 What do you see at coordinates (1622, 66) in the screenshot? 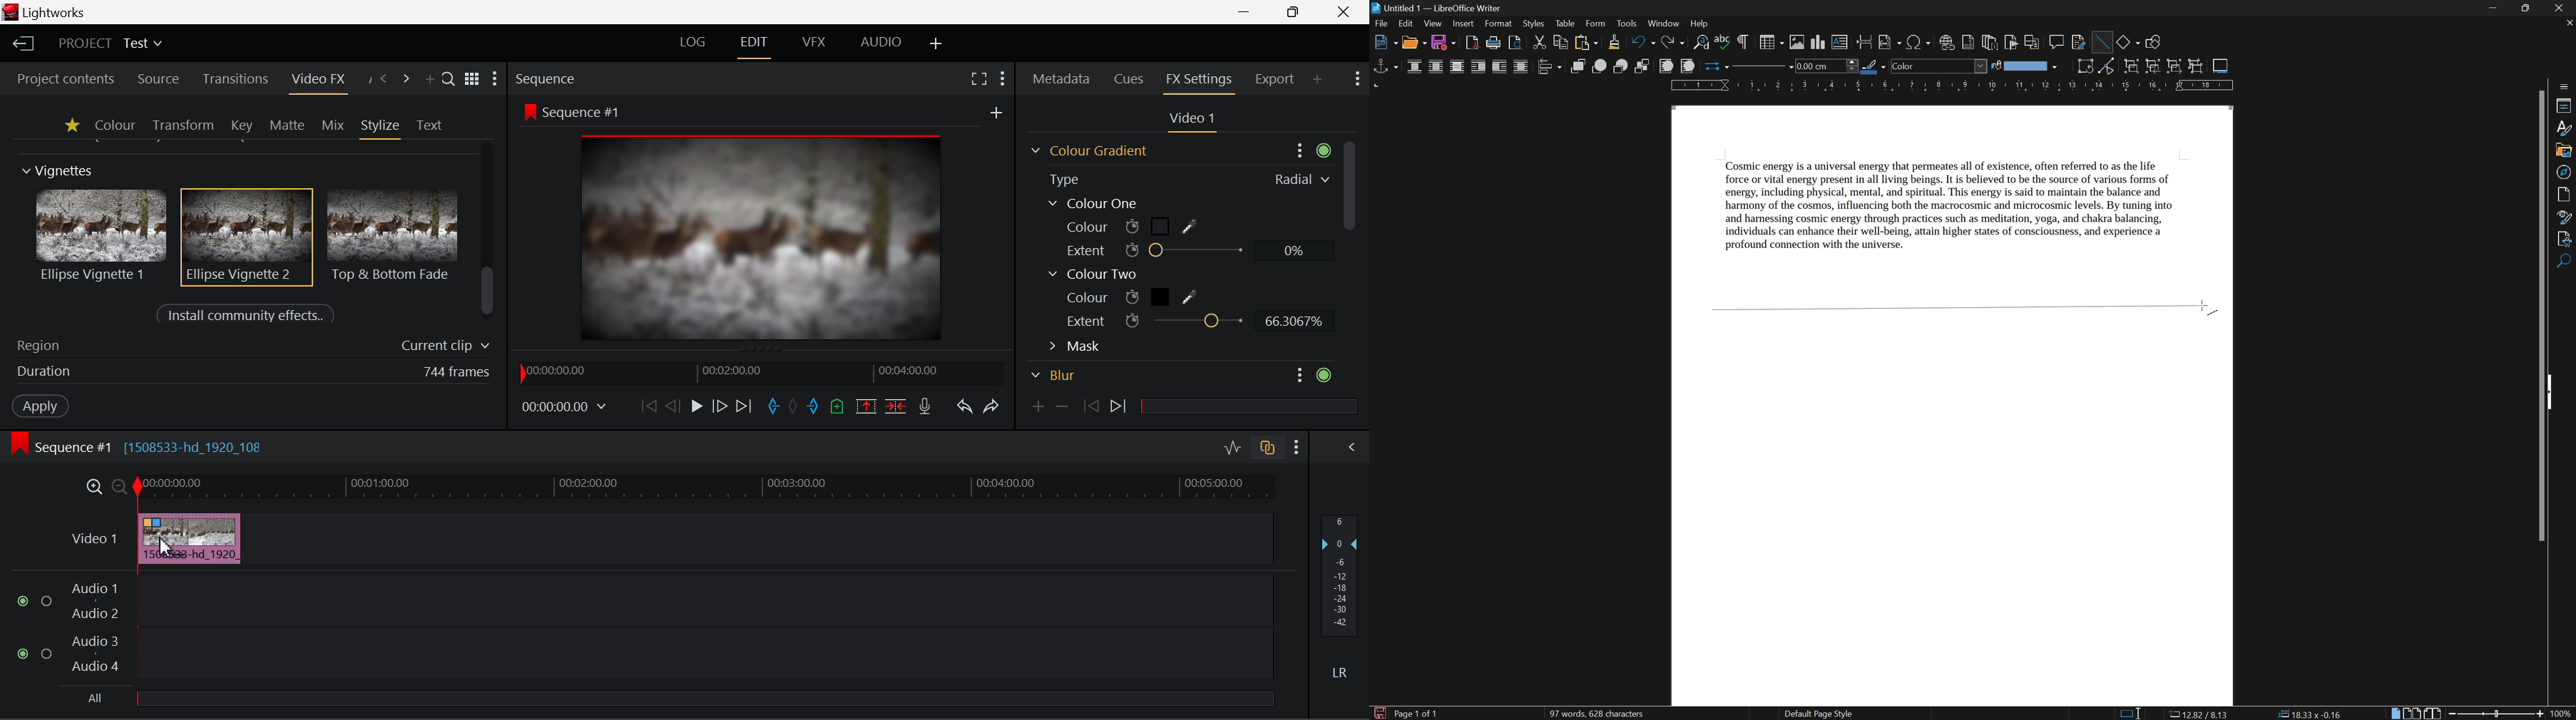
I see `back one` at bounding box center [1622, 66].